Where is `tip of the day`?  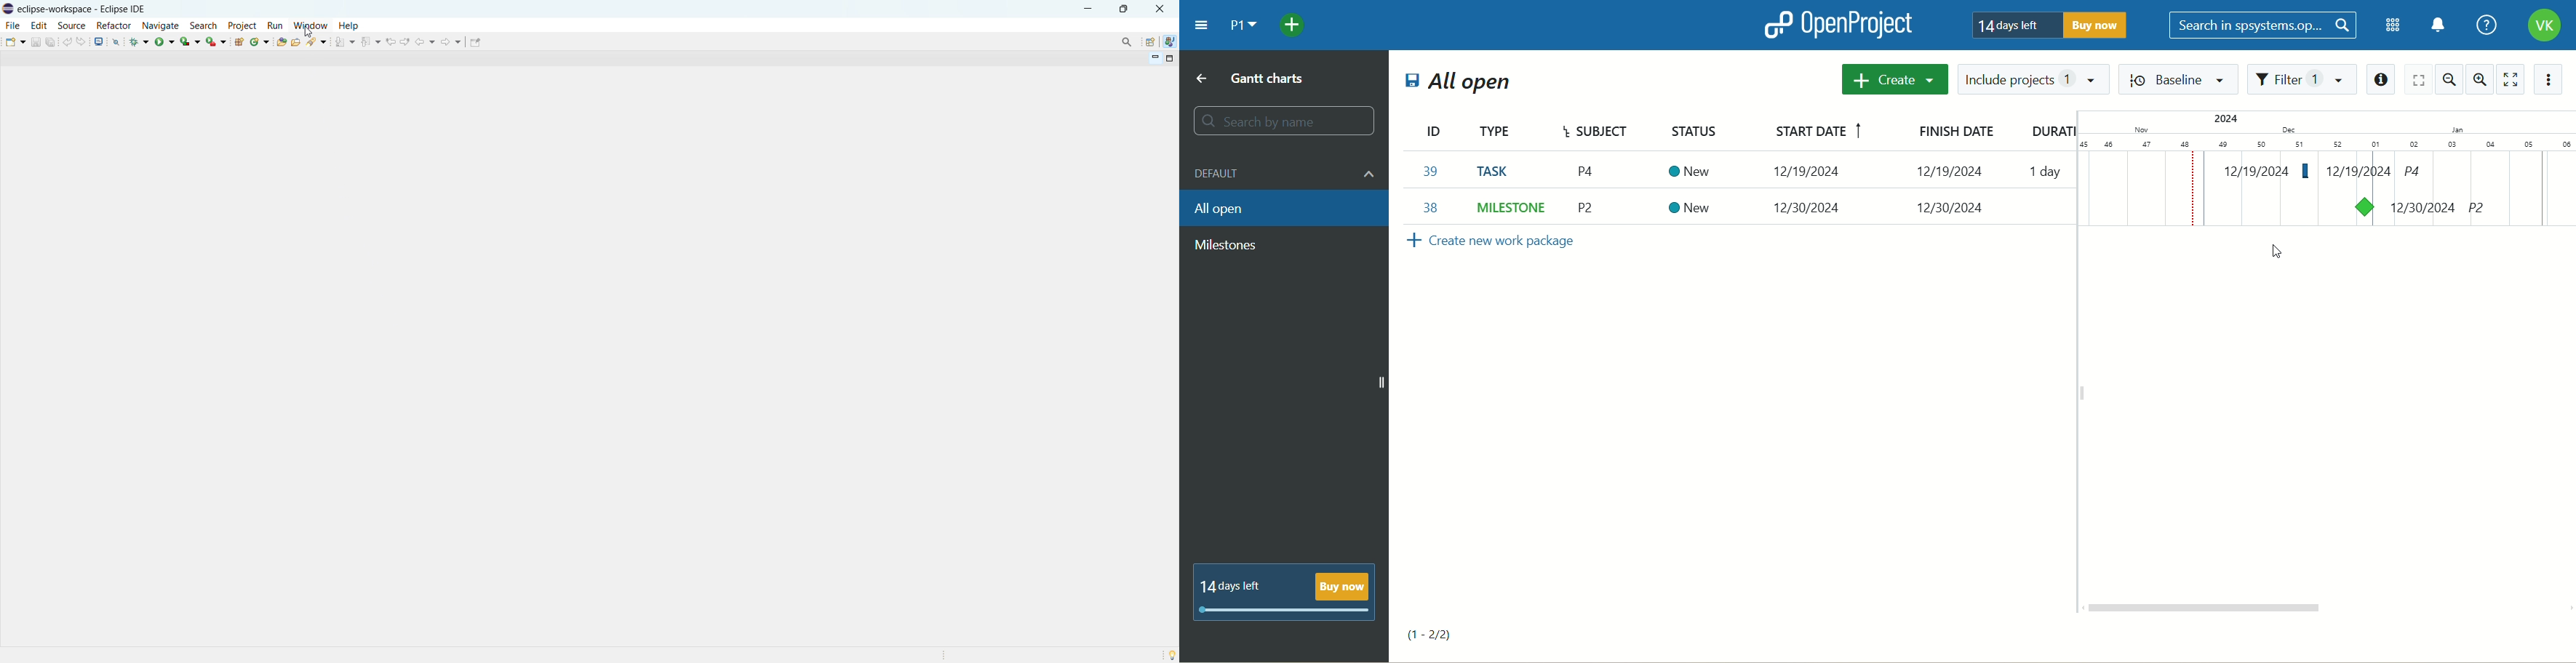
tip of the day is located at coordinates (1172, 655).